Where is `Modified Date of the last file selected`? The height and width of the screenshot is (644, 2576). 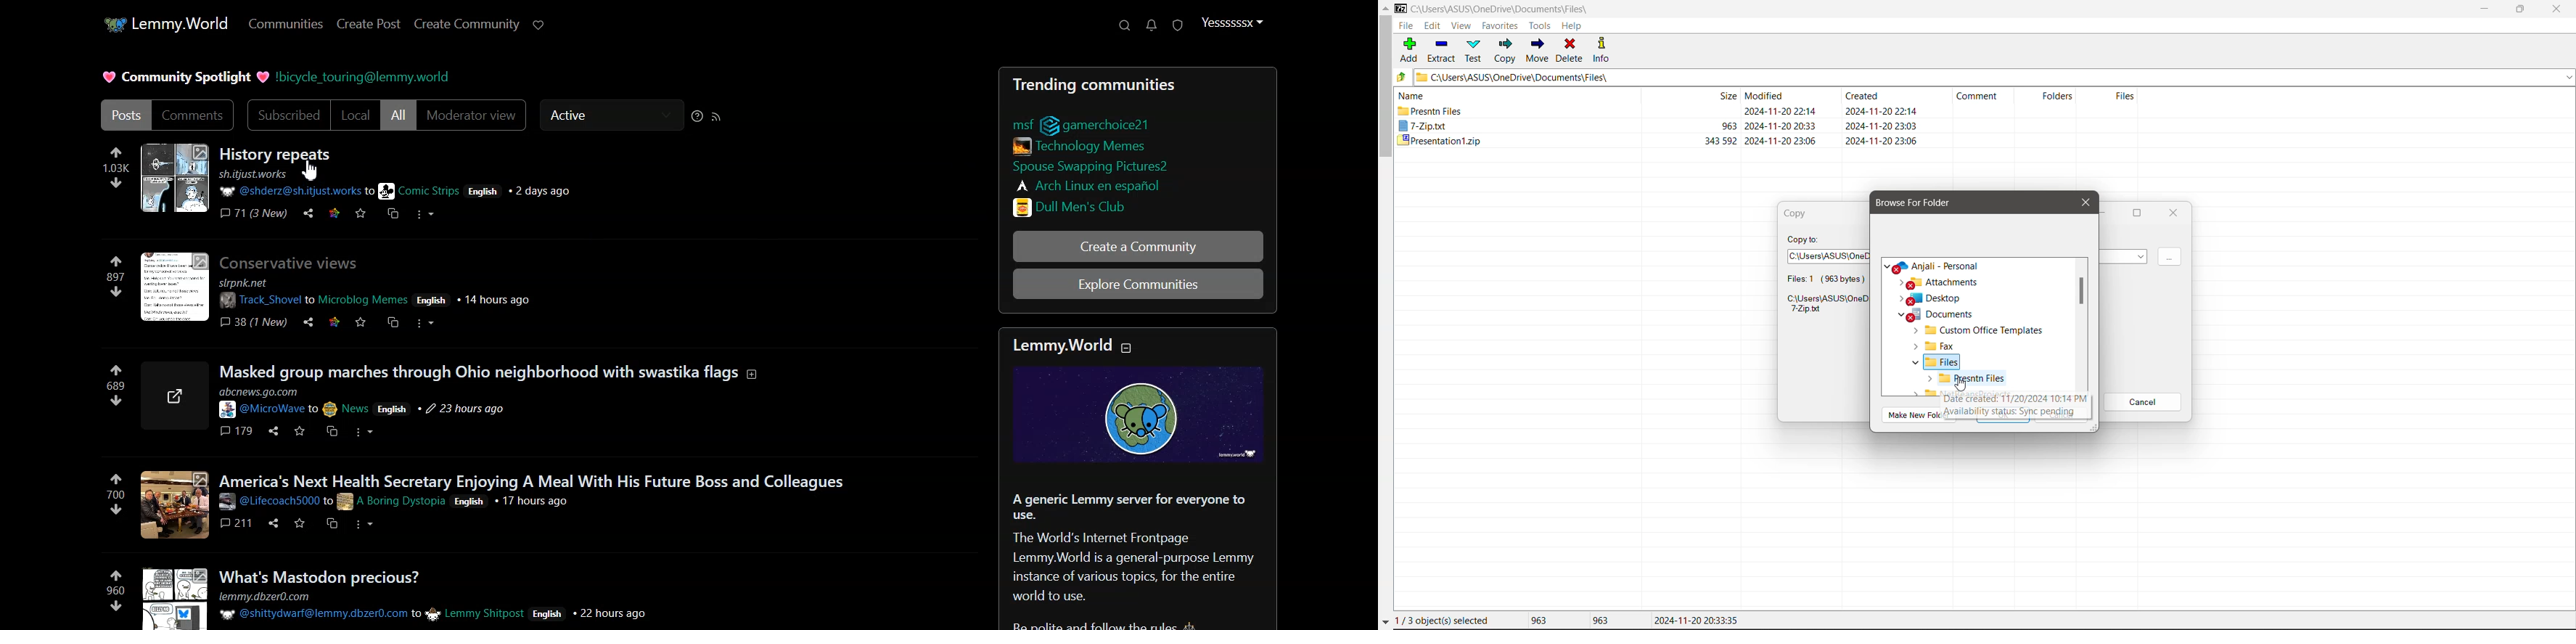 Modified Date of the last file selected is located at coordinates (1696, 621).